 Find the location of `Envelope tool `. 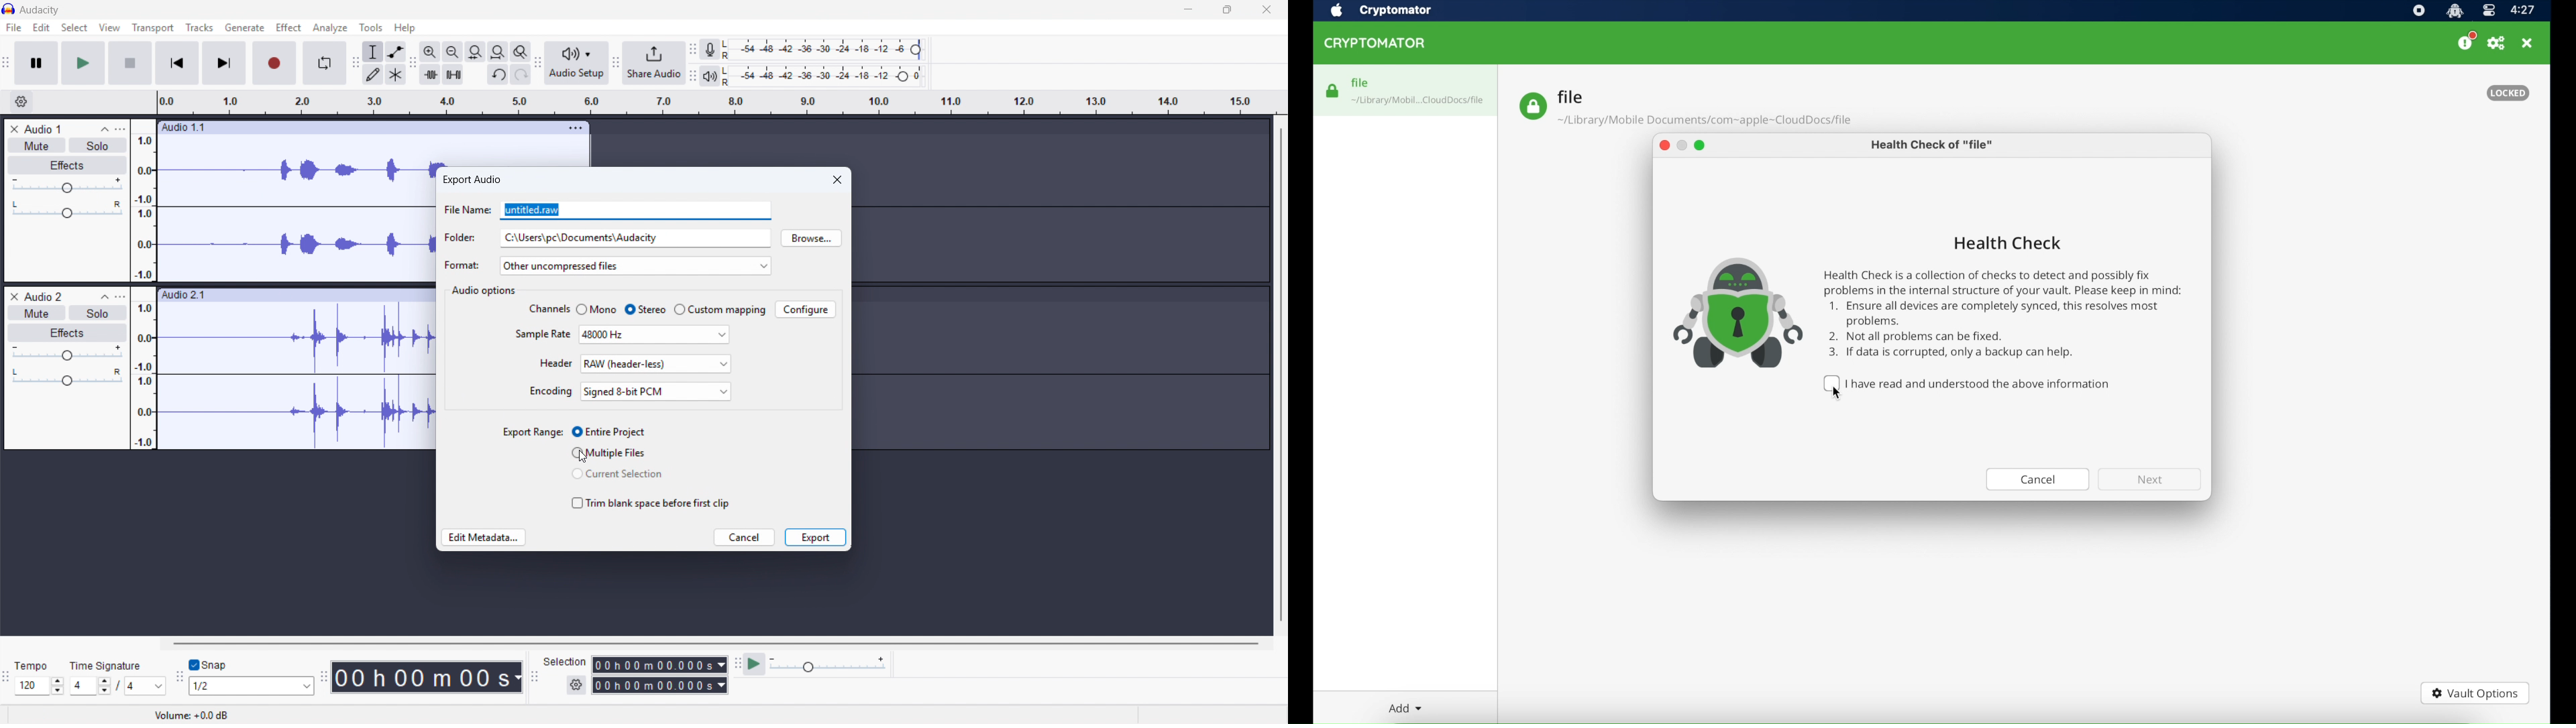

Envelope tool  is located at coordinates (396, 52).